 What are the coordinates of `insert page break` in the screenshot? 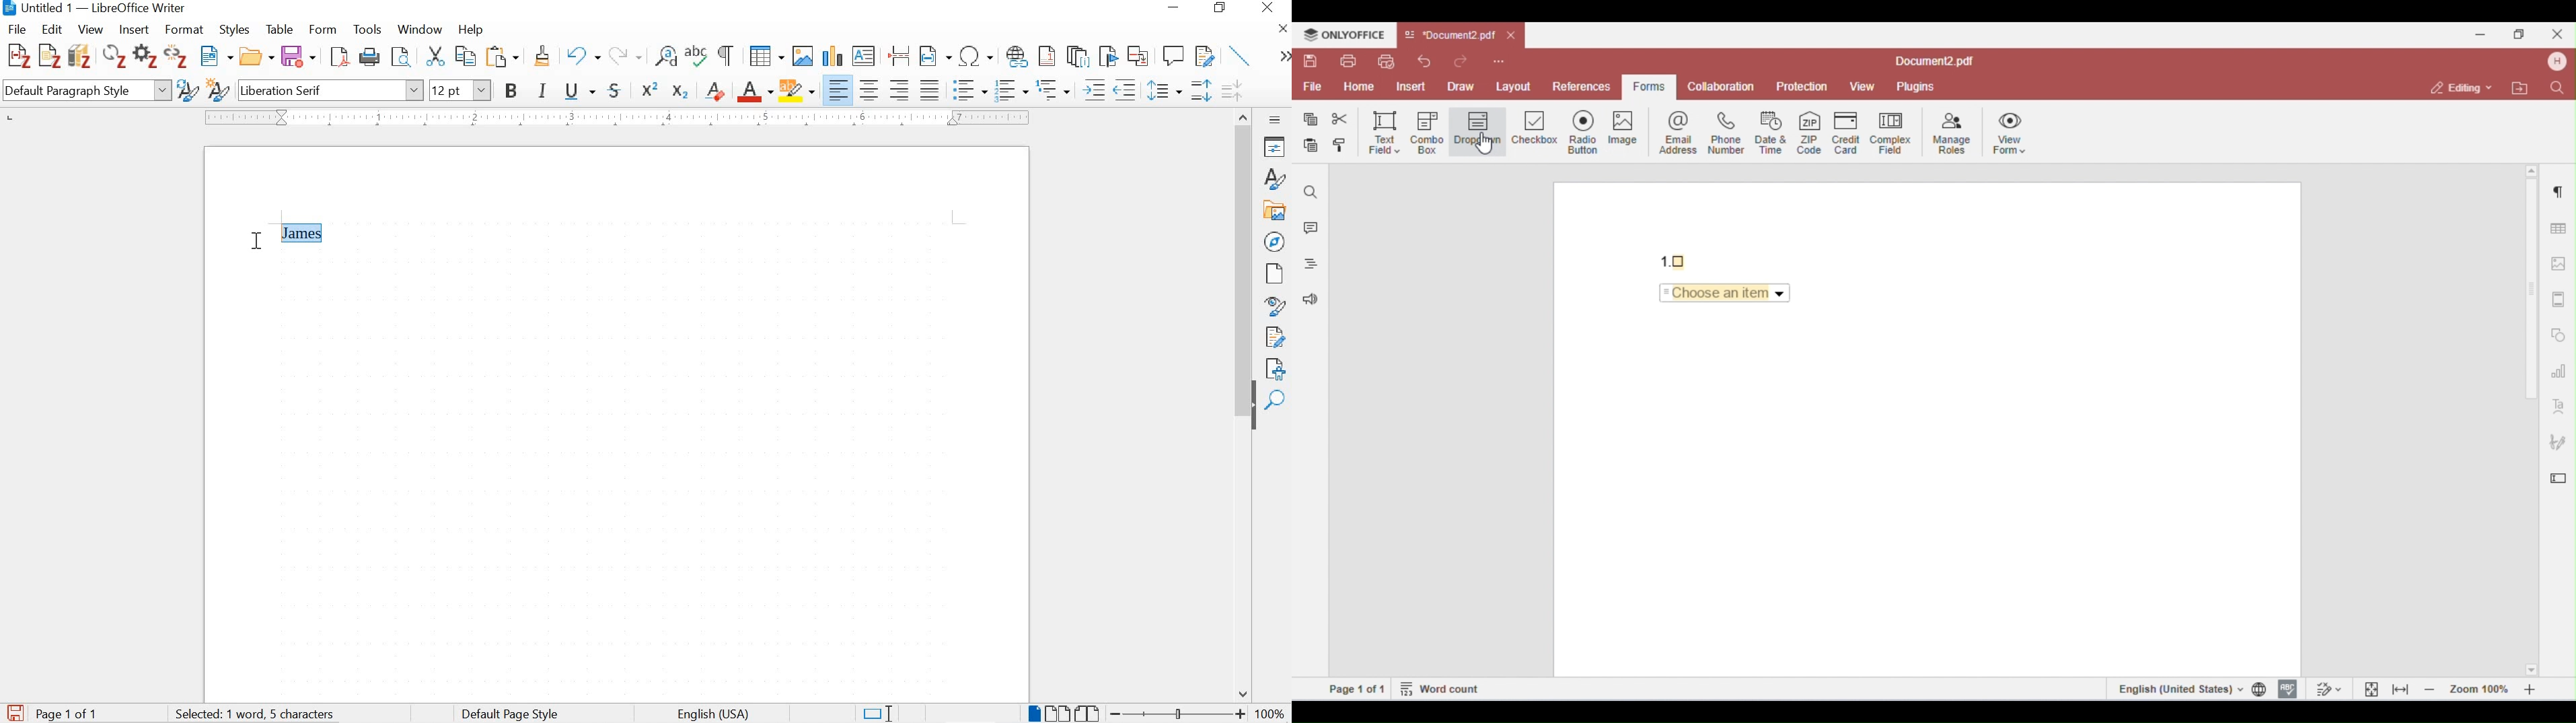 It's located at (899, 55).